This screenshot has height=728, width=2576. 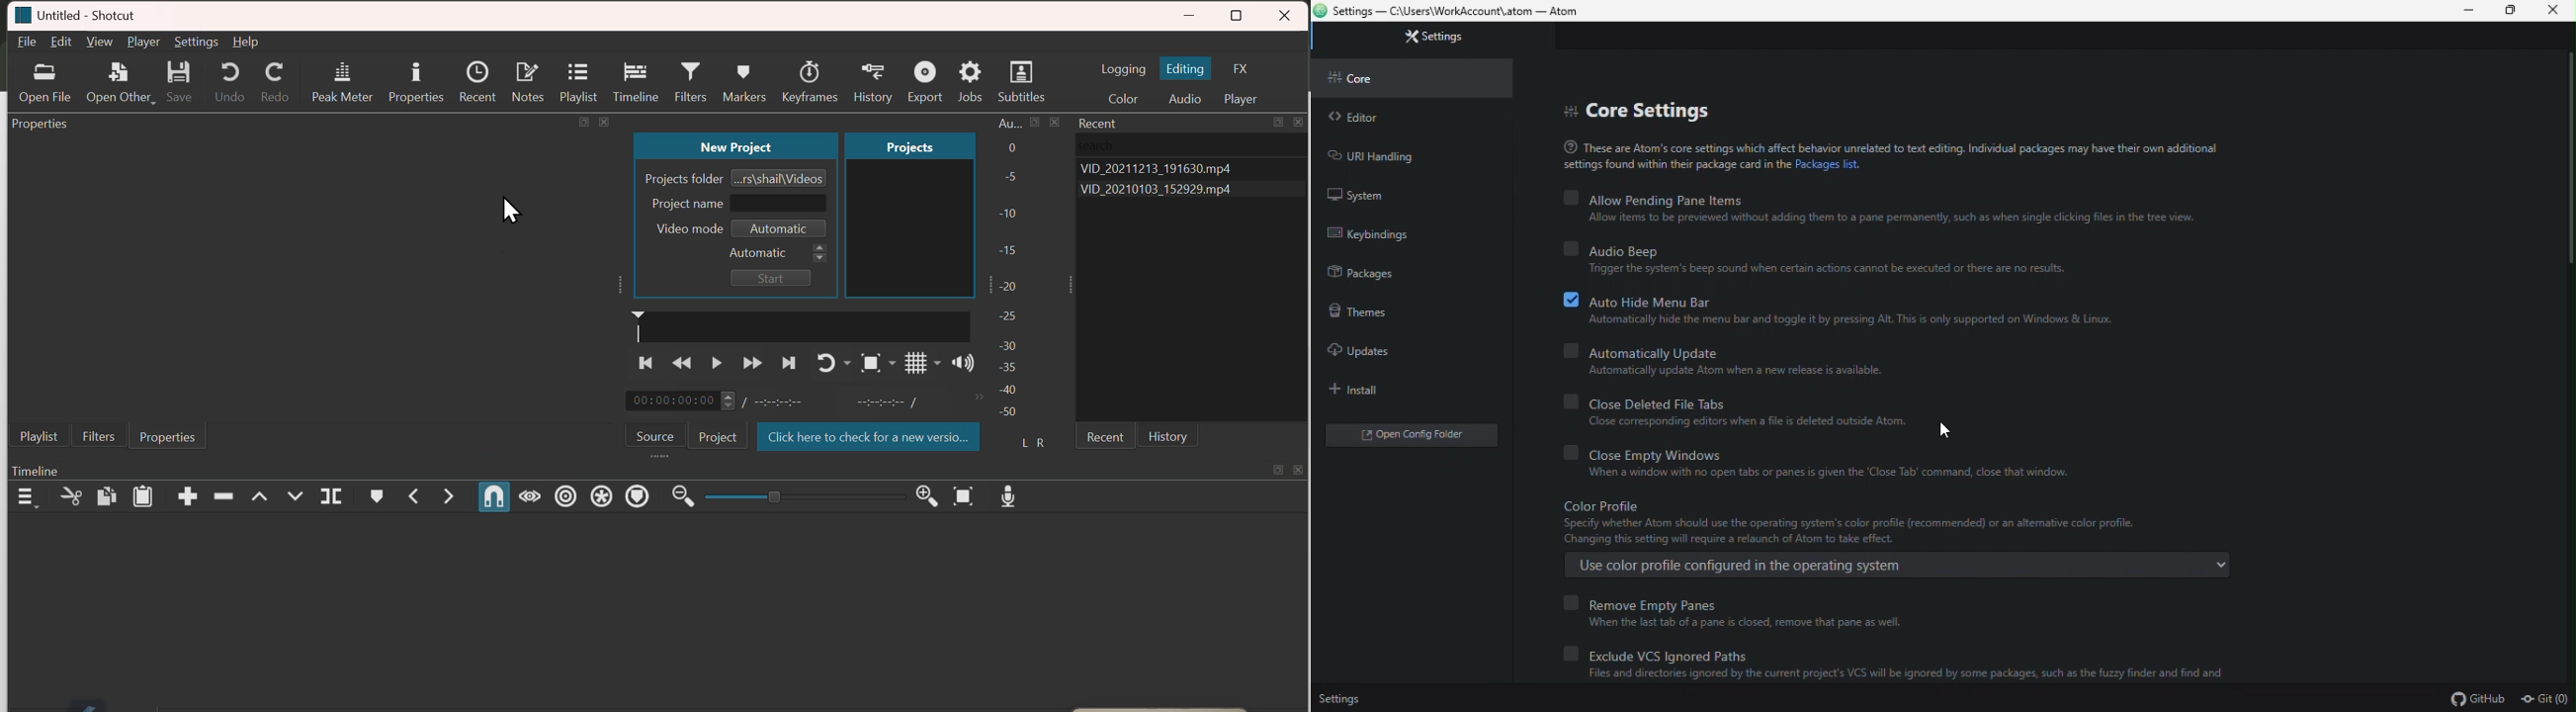 What do you see at coordinates (923, 363) in the screenshot?
I see `Grid lines` at bounding box center [923, 363].